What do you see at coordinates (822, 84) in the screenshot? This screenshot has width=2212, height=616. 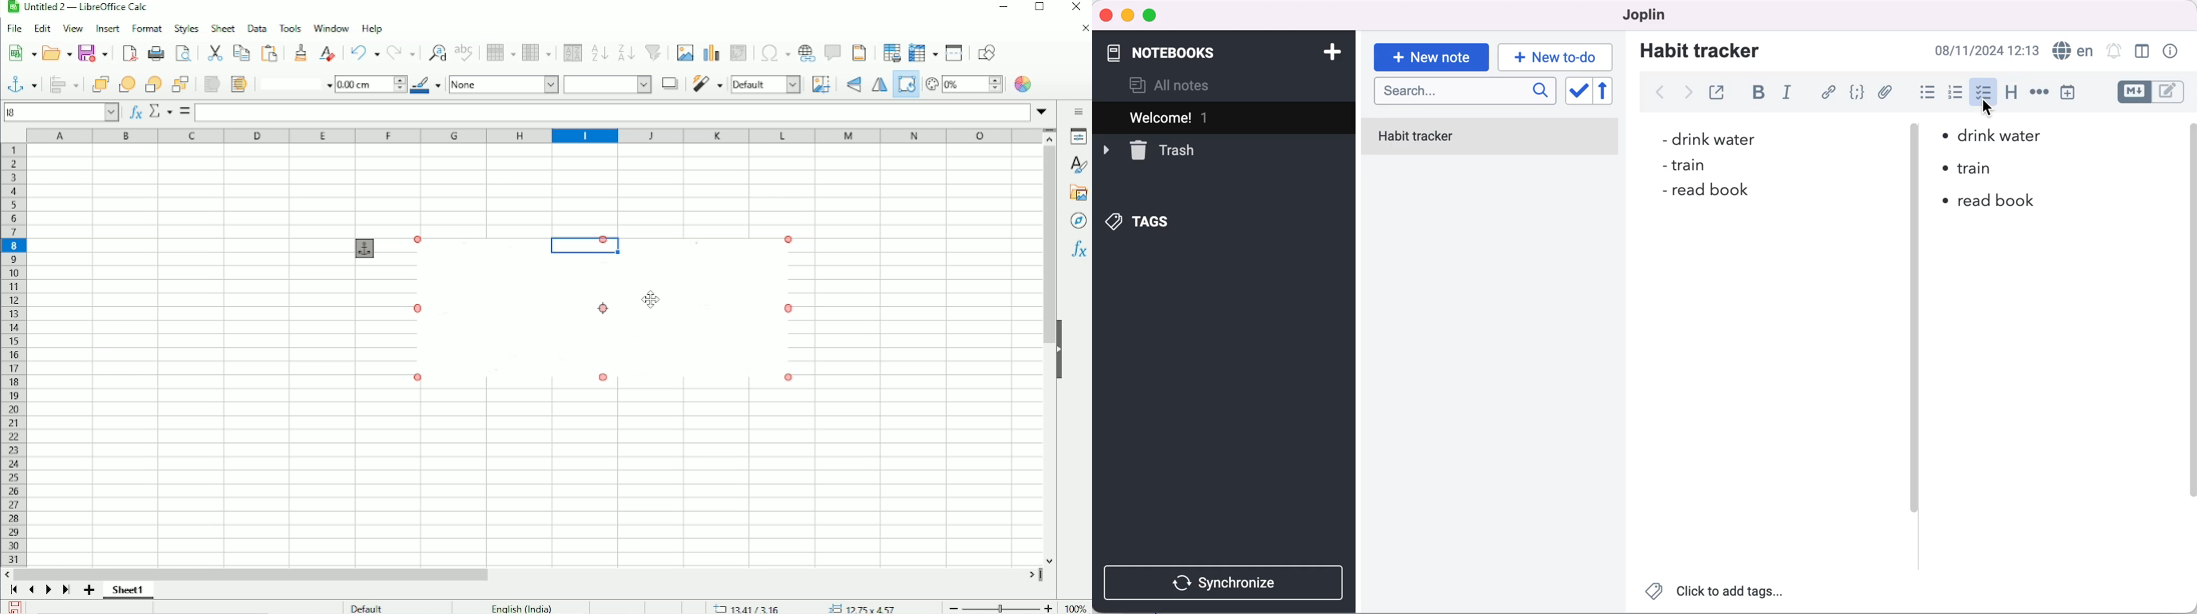 I see `Crop image` at bounding box center [822, 84].